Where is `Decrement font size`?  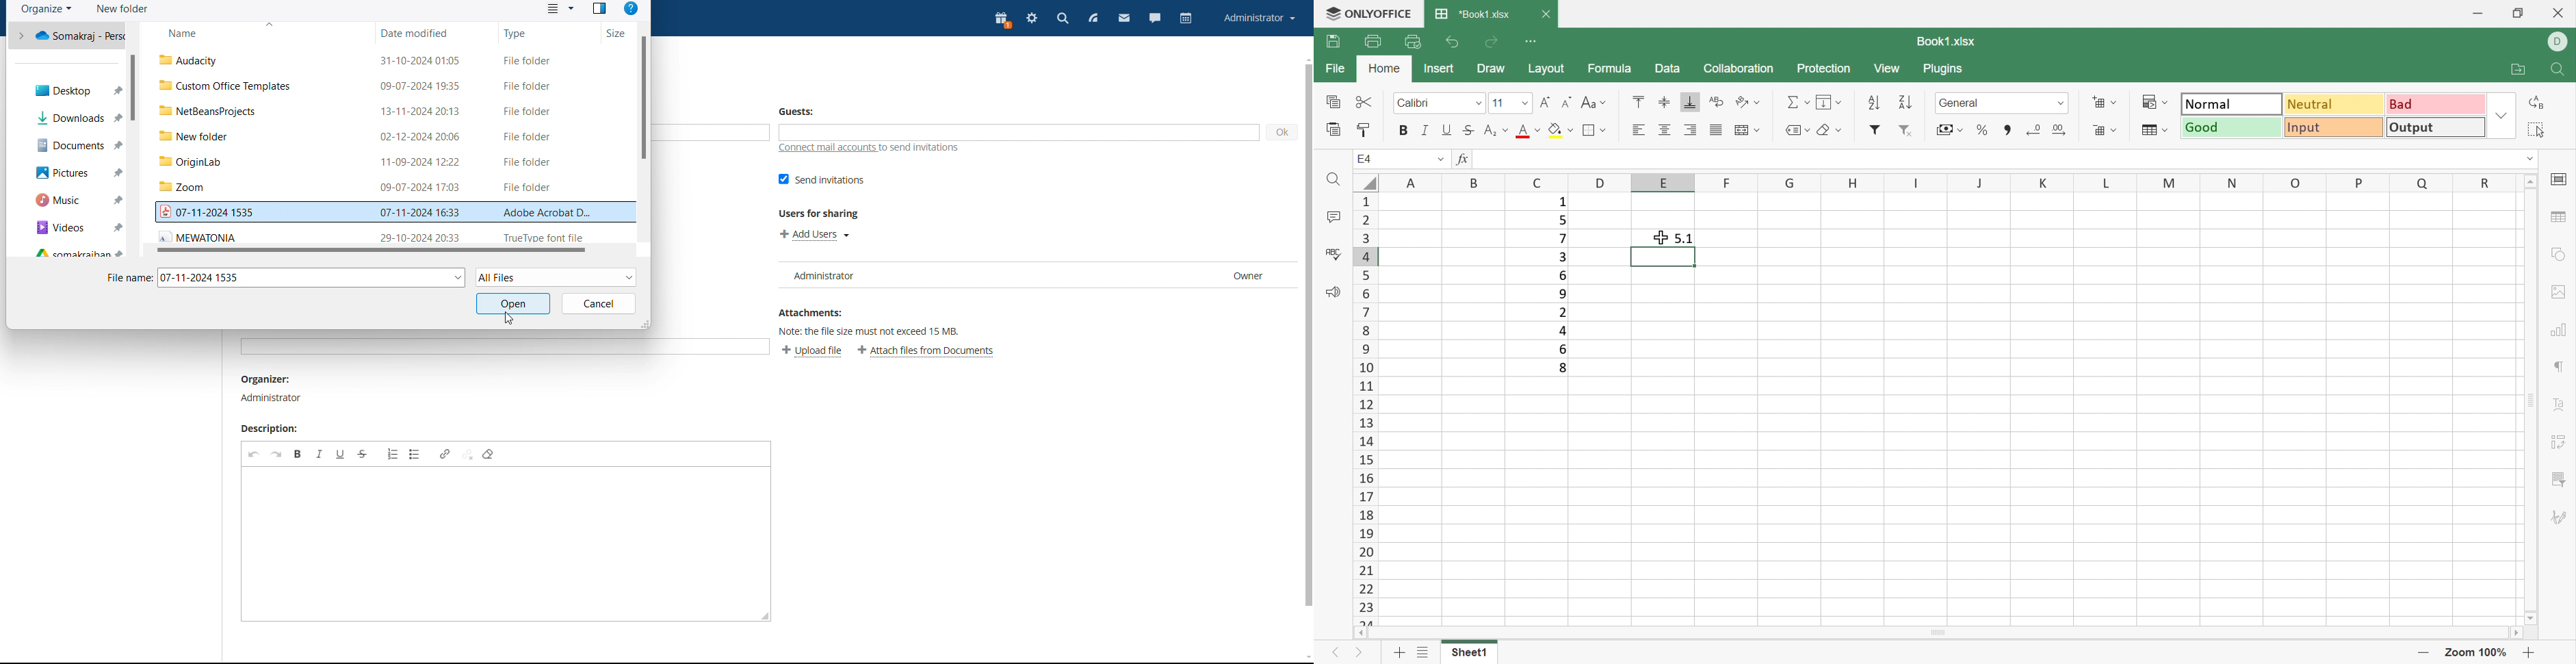
Decrement font size is located at coordinates (1566, 103).